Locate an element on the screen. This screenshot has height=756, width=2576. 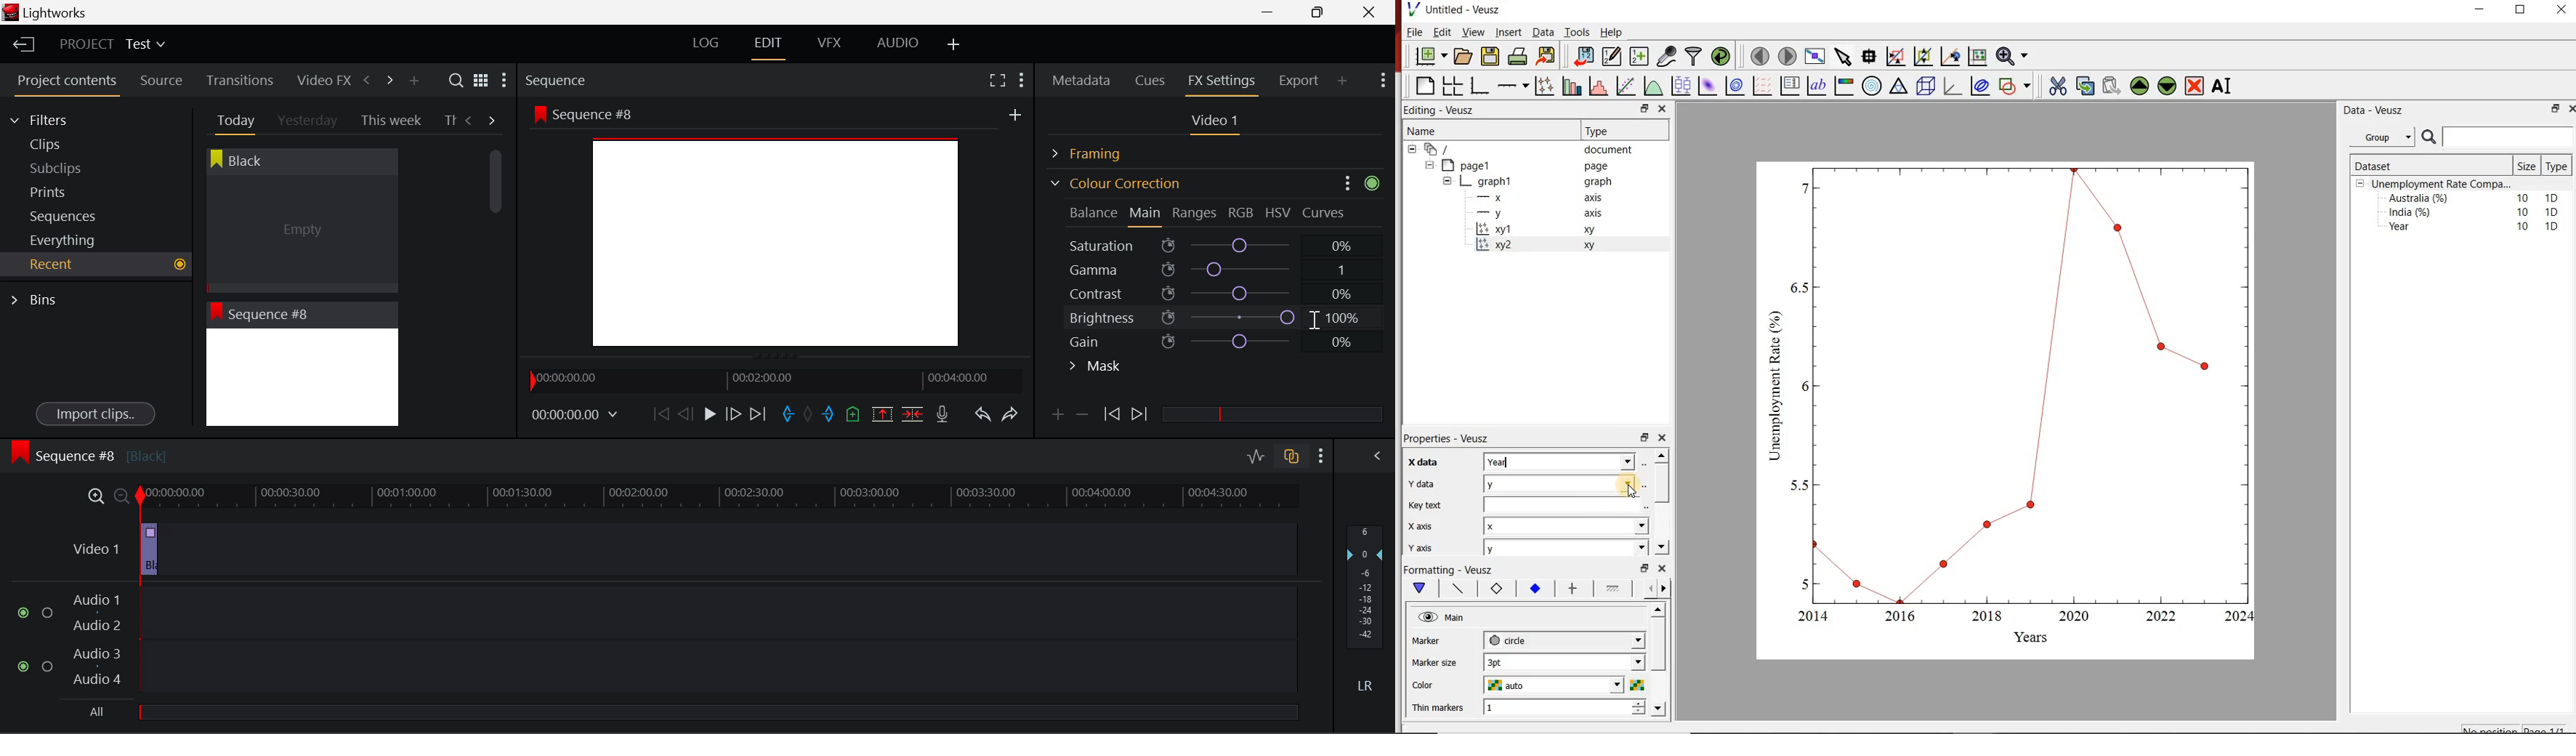
HSV is located at coordinates (1278, 212).